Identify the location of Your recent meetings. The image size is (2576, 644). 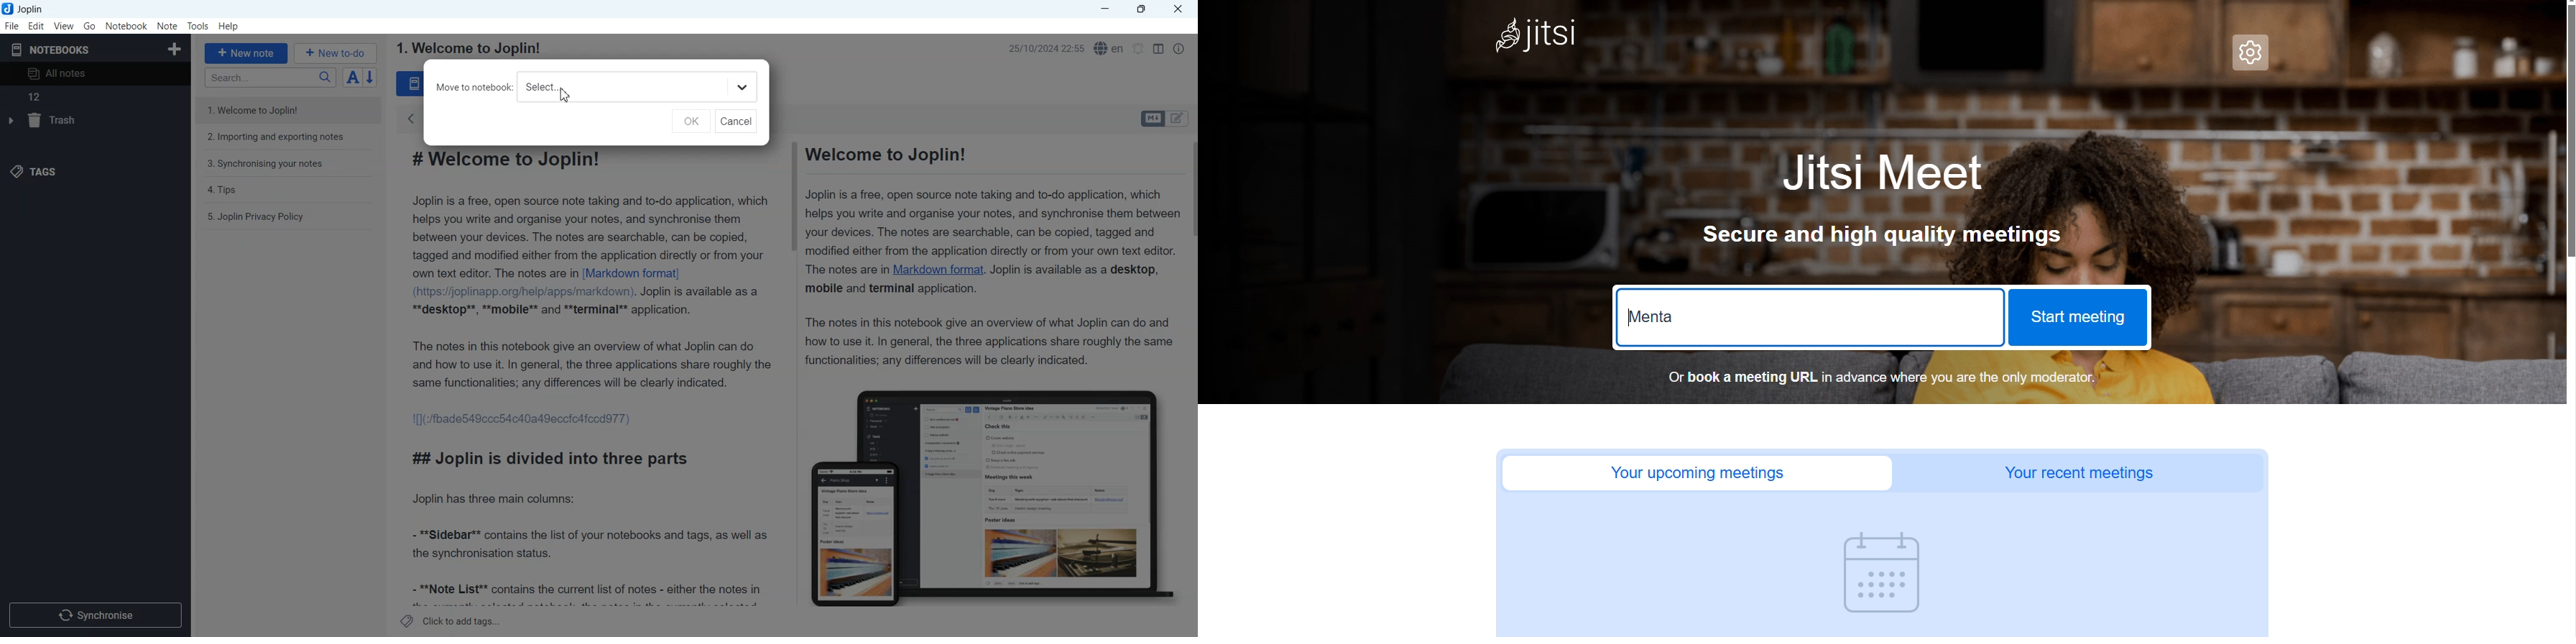
(2080, 475).